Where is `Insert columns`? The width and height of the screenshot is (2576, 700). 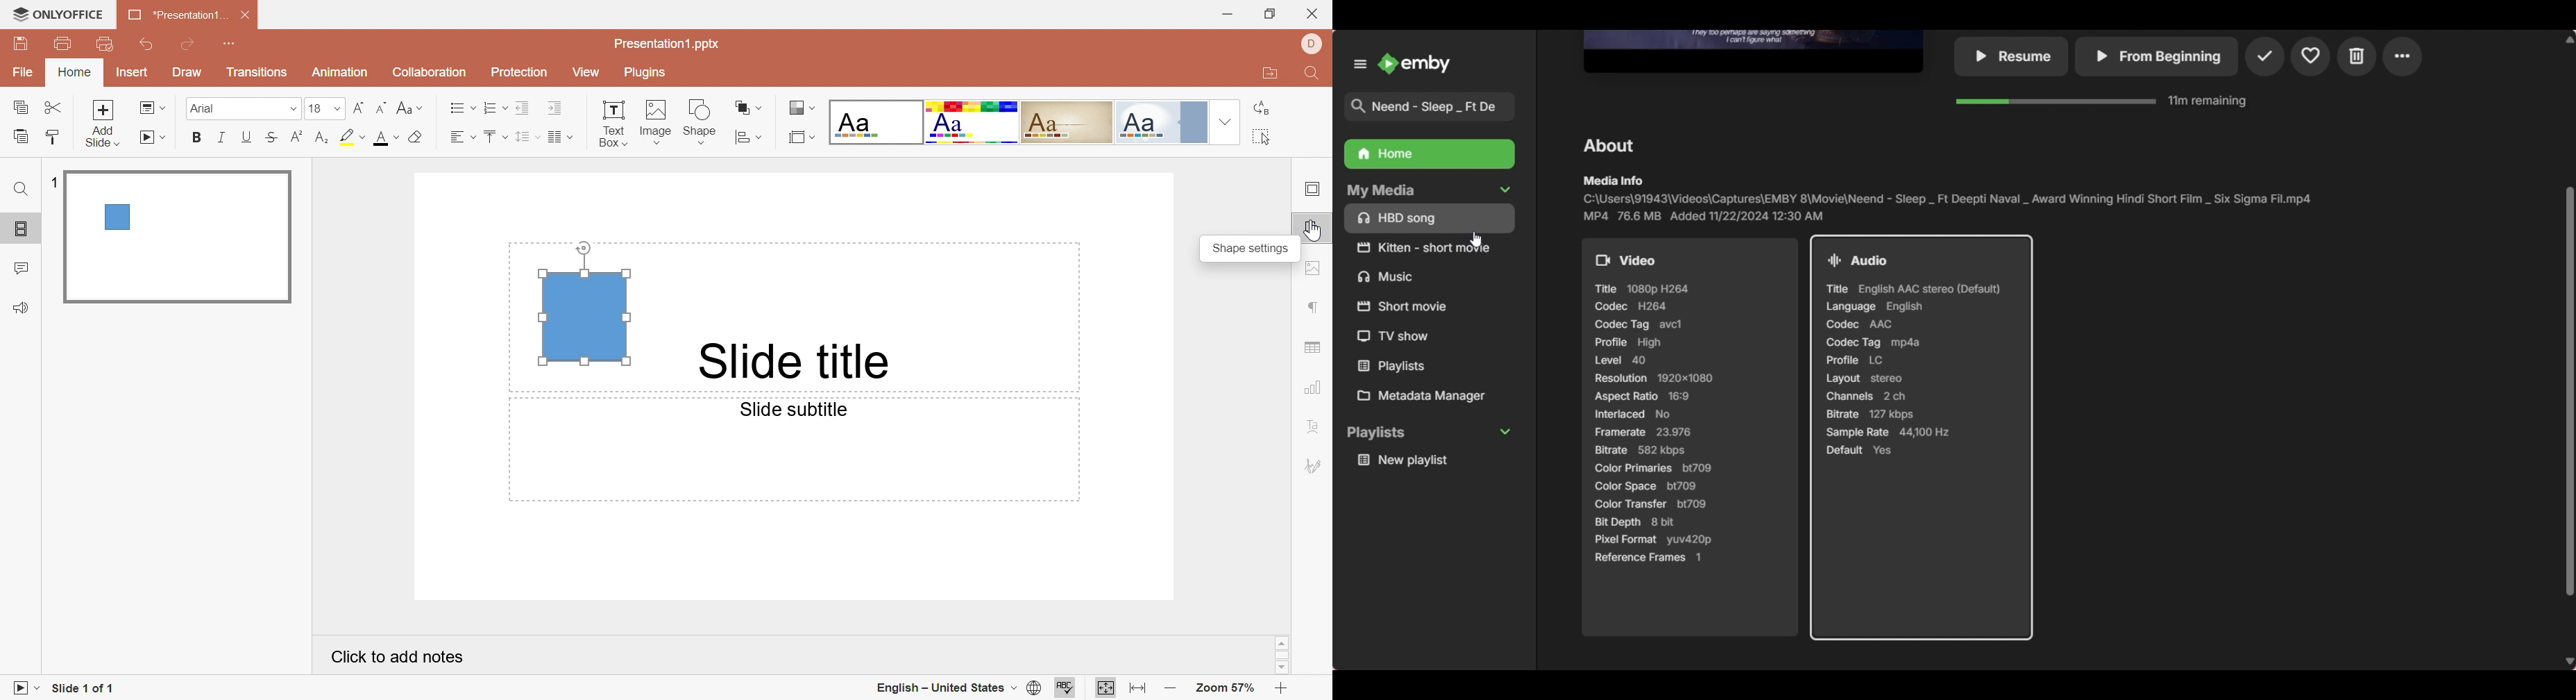
Insert columns is located at coordinates (560, 138).